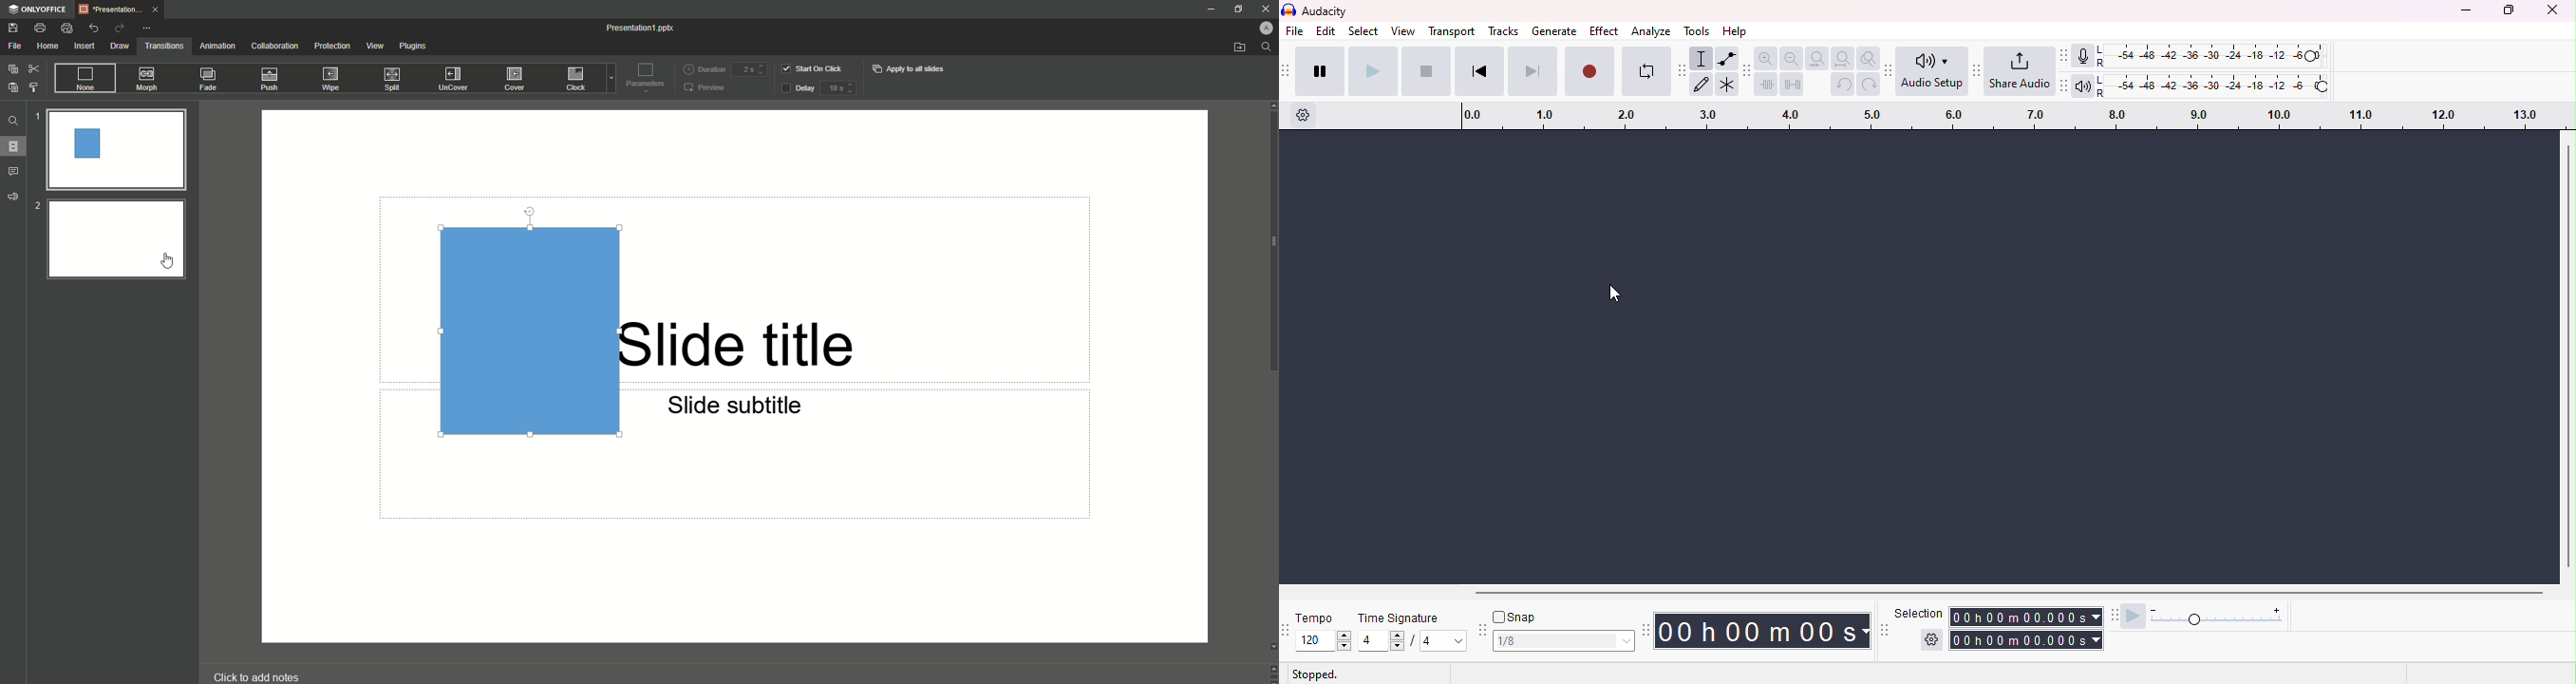  Describe the element at coordinates (738, 409) in the screenshot. I see `Slide subtitle` at that location.